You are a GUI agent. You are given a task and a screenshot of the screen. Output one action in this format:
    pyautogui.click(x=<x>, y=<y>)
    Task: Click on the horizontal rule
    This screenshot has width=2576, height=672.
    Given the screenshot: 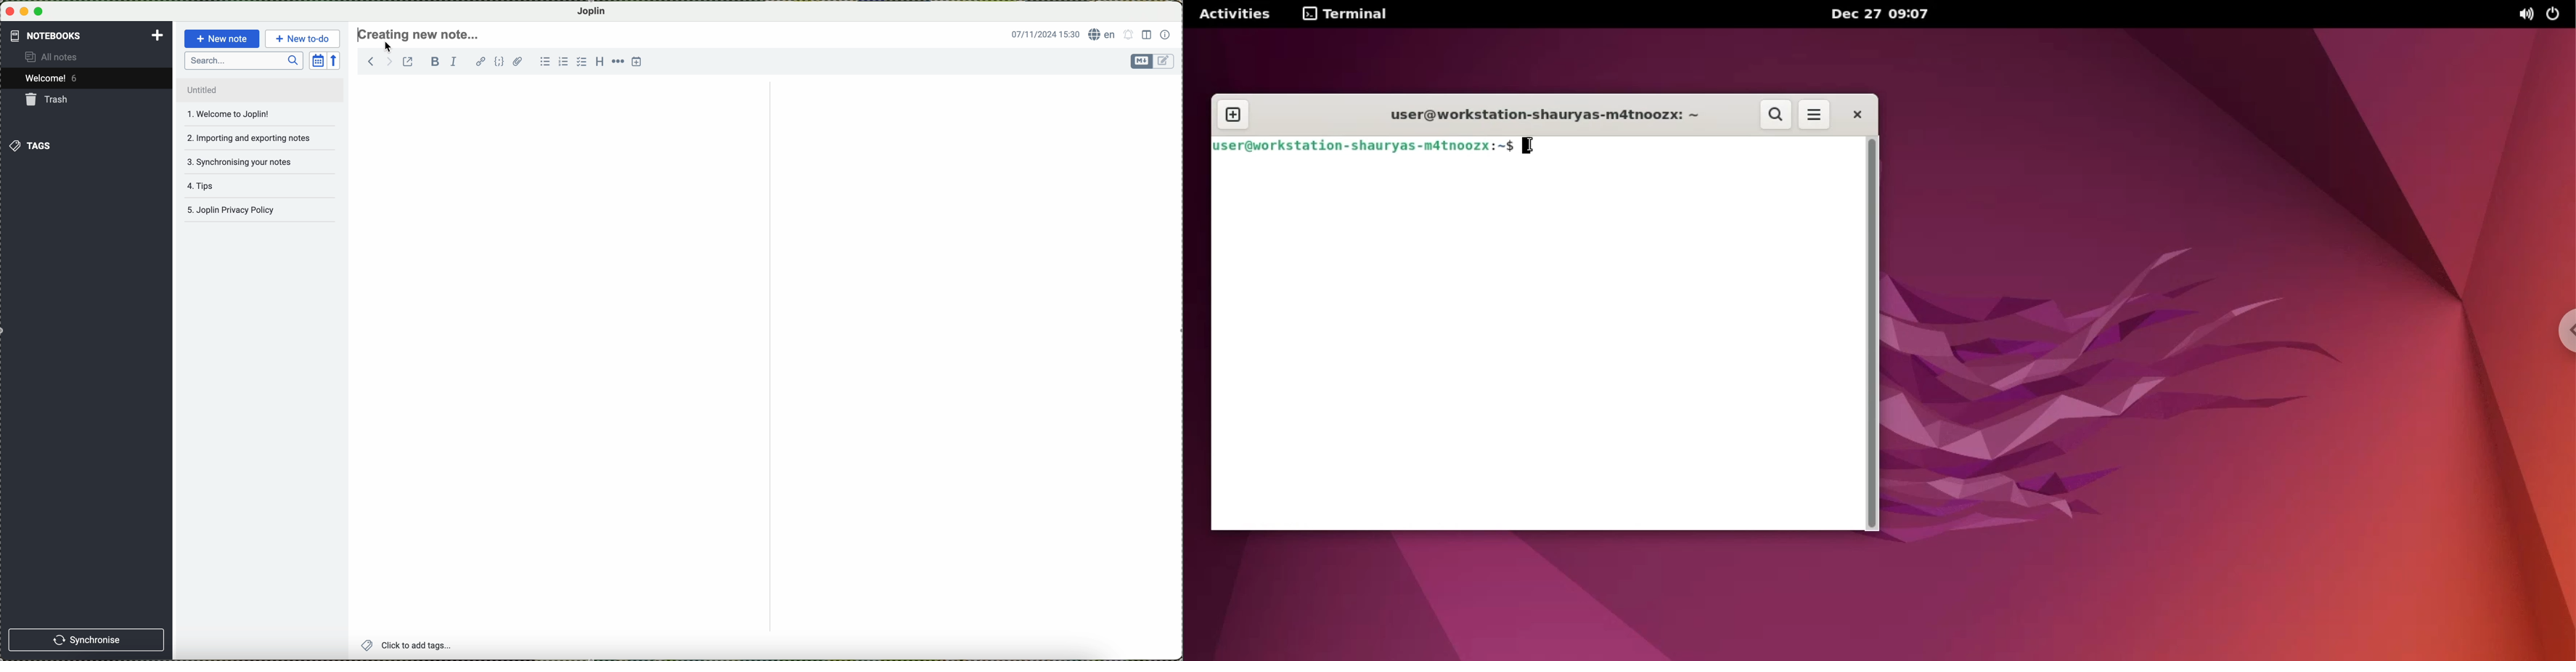 What is the action you would take?
    pyautogui.click(x=617, y=61)
    